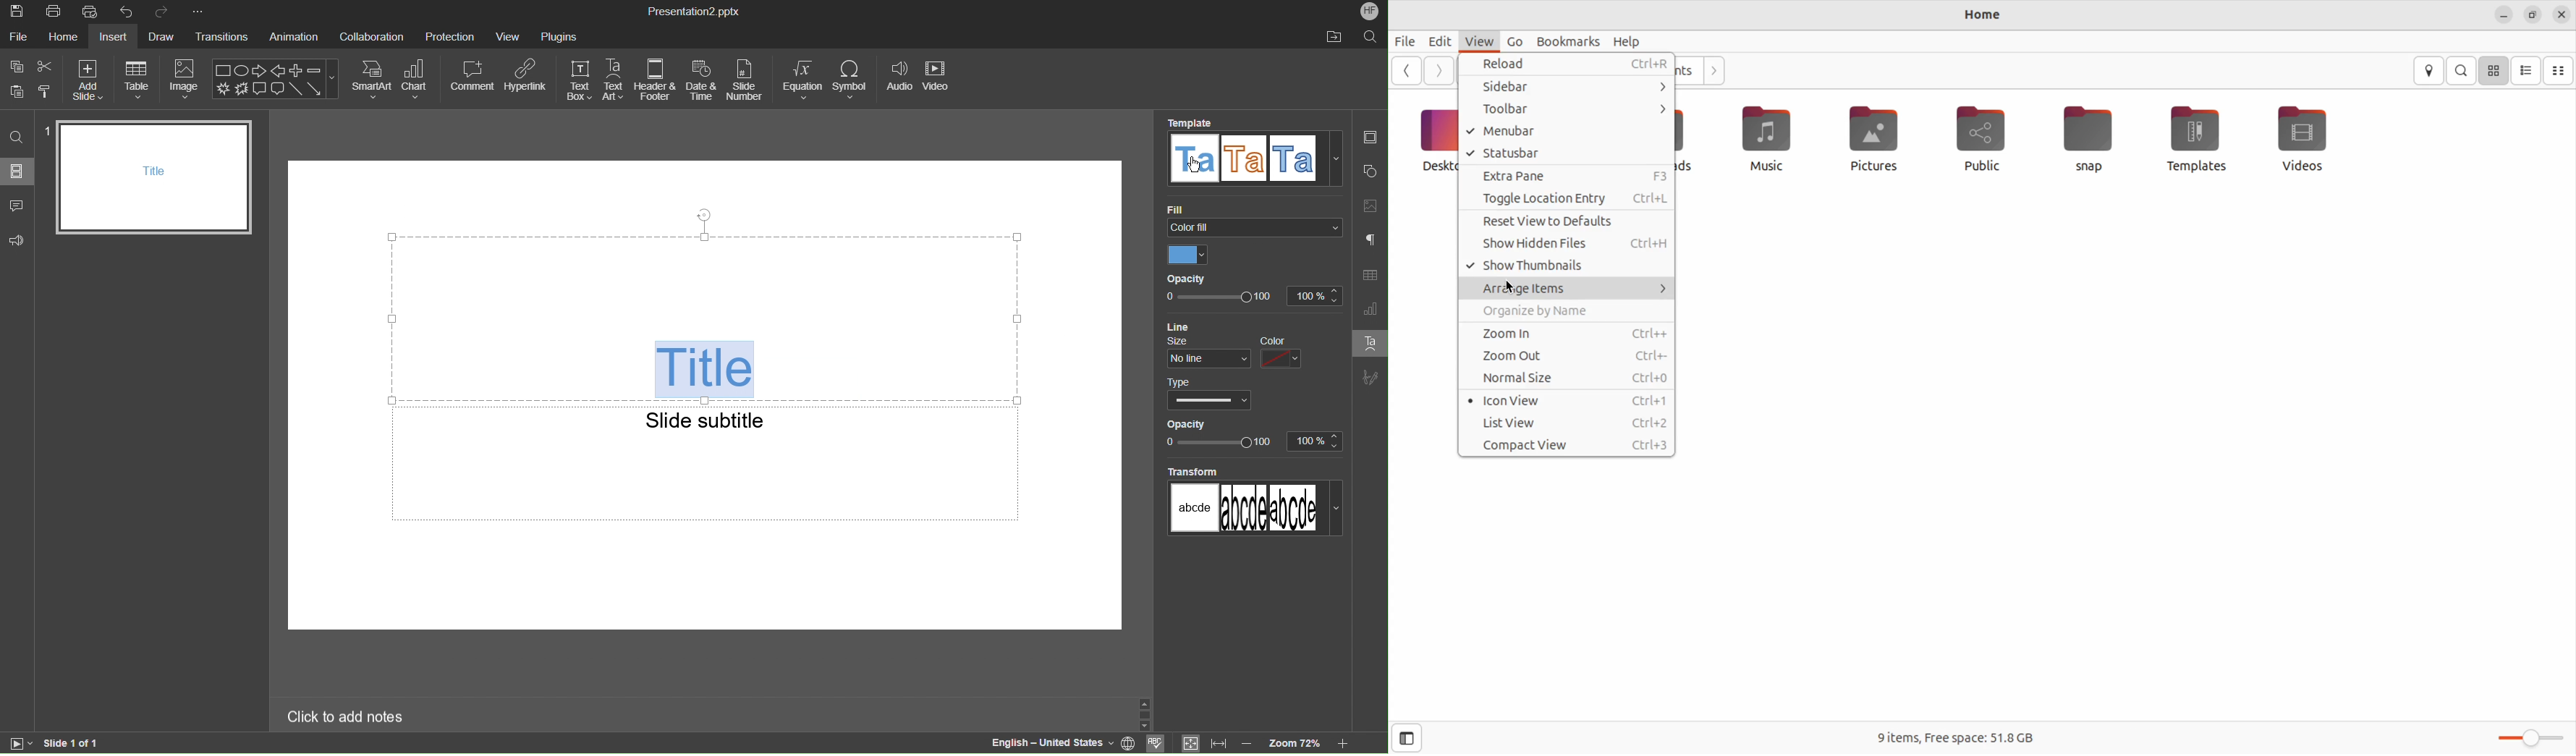 The image size is (2576, 756). What do you see at coordinates (17, 137) in the screenshot?
I see `Search` at bounding box center [17, 137].